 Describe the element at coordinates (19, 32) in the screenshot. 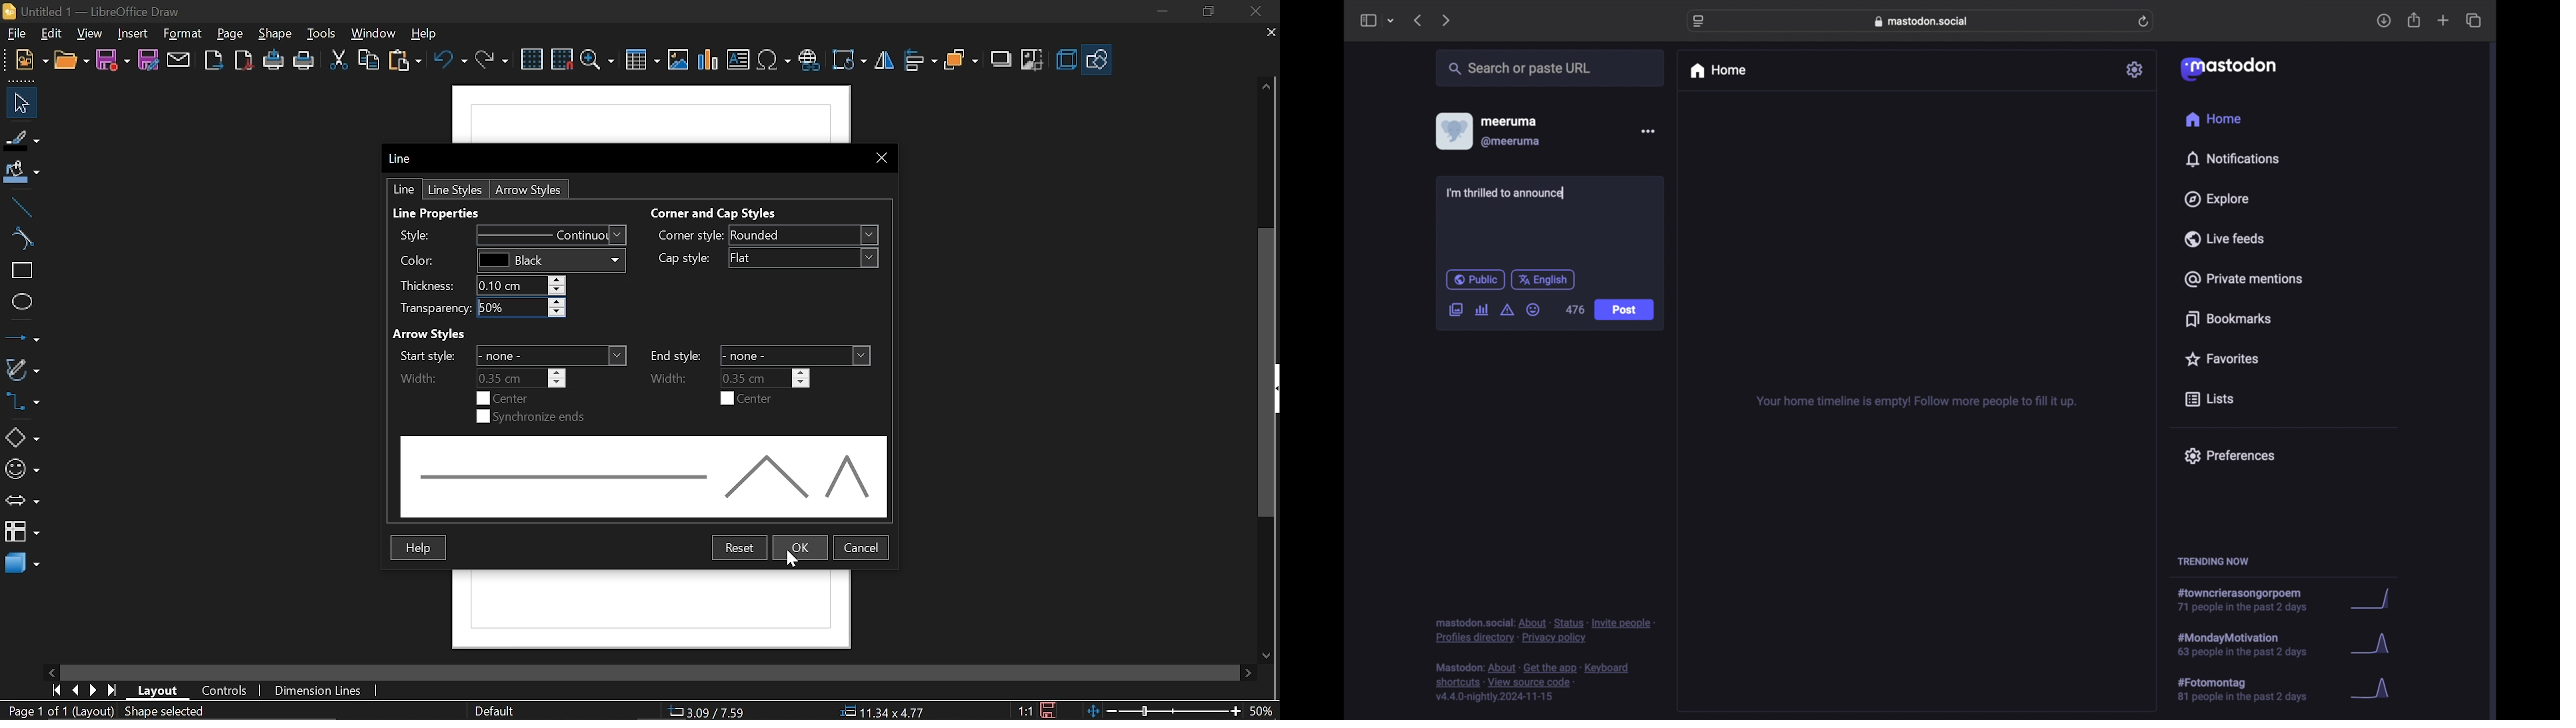

I see `File` at that location.